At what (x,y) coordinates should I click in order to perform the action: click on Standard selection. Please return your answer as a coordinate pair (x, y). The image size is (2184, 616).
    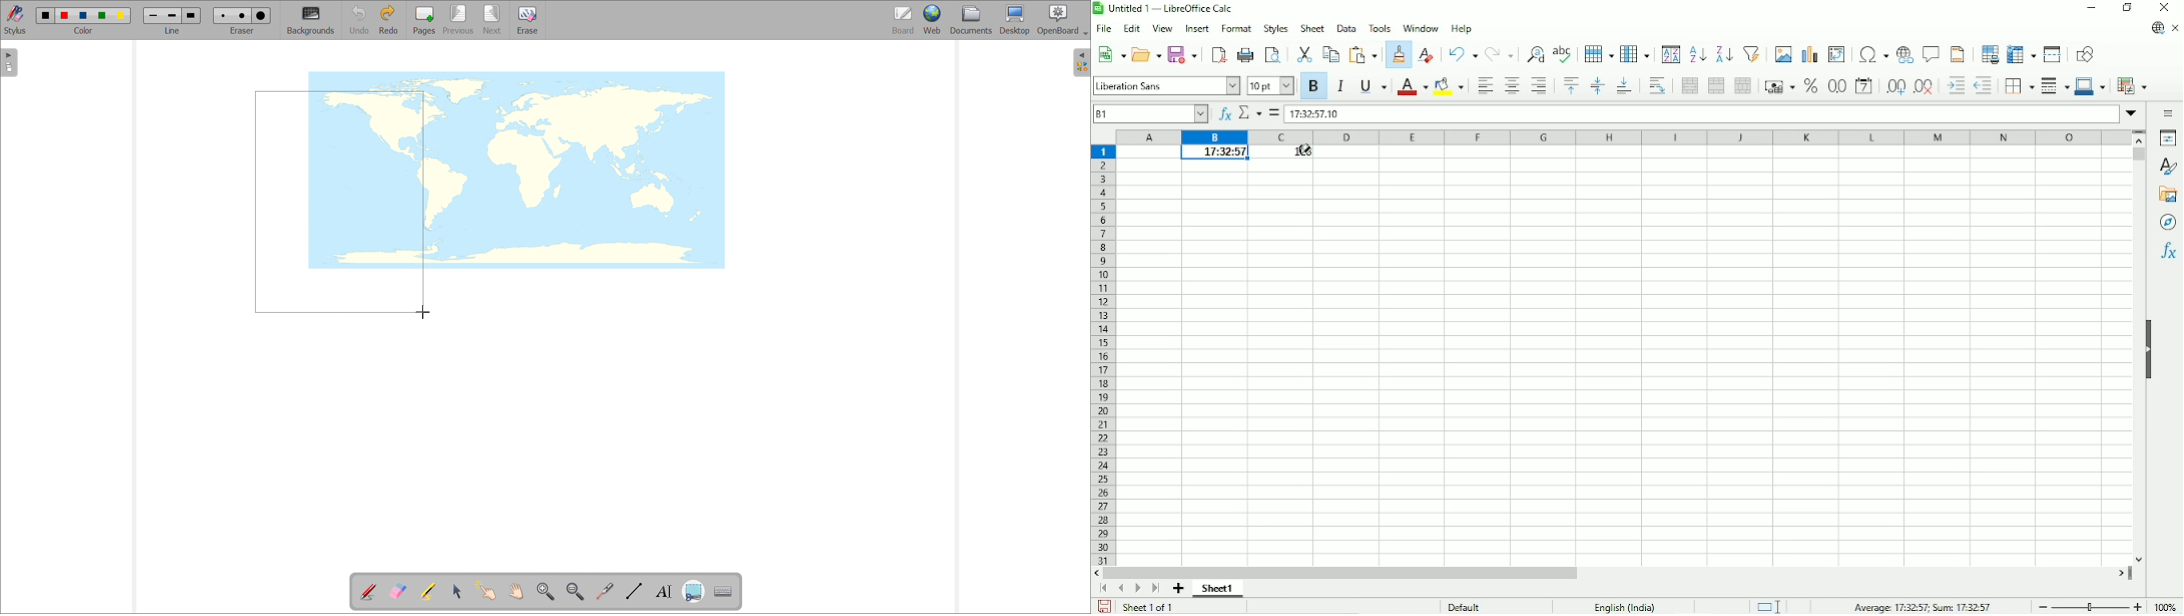
    Looking at the image, I should click on (1767, 605).